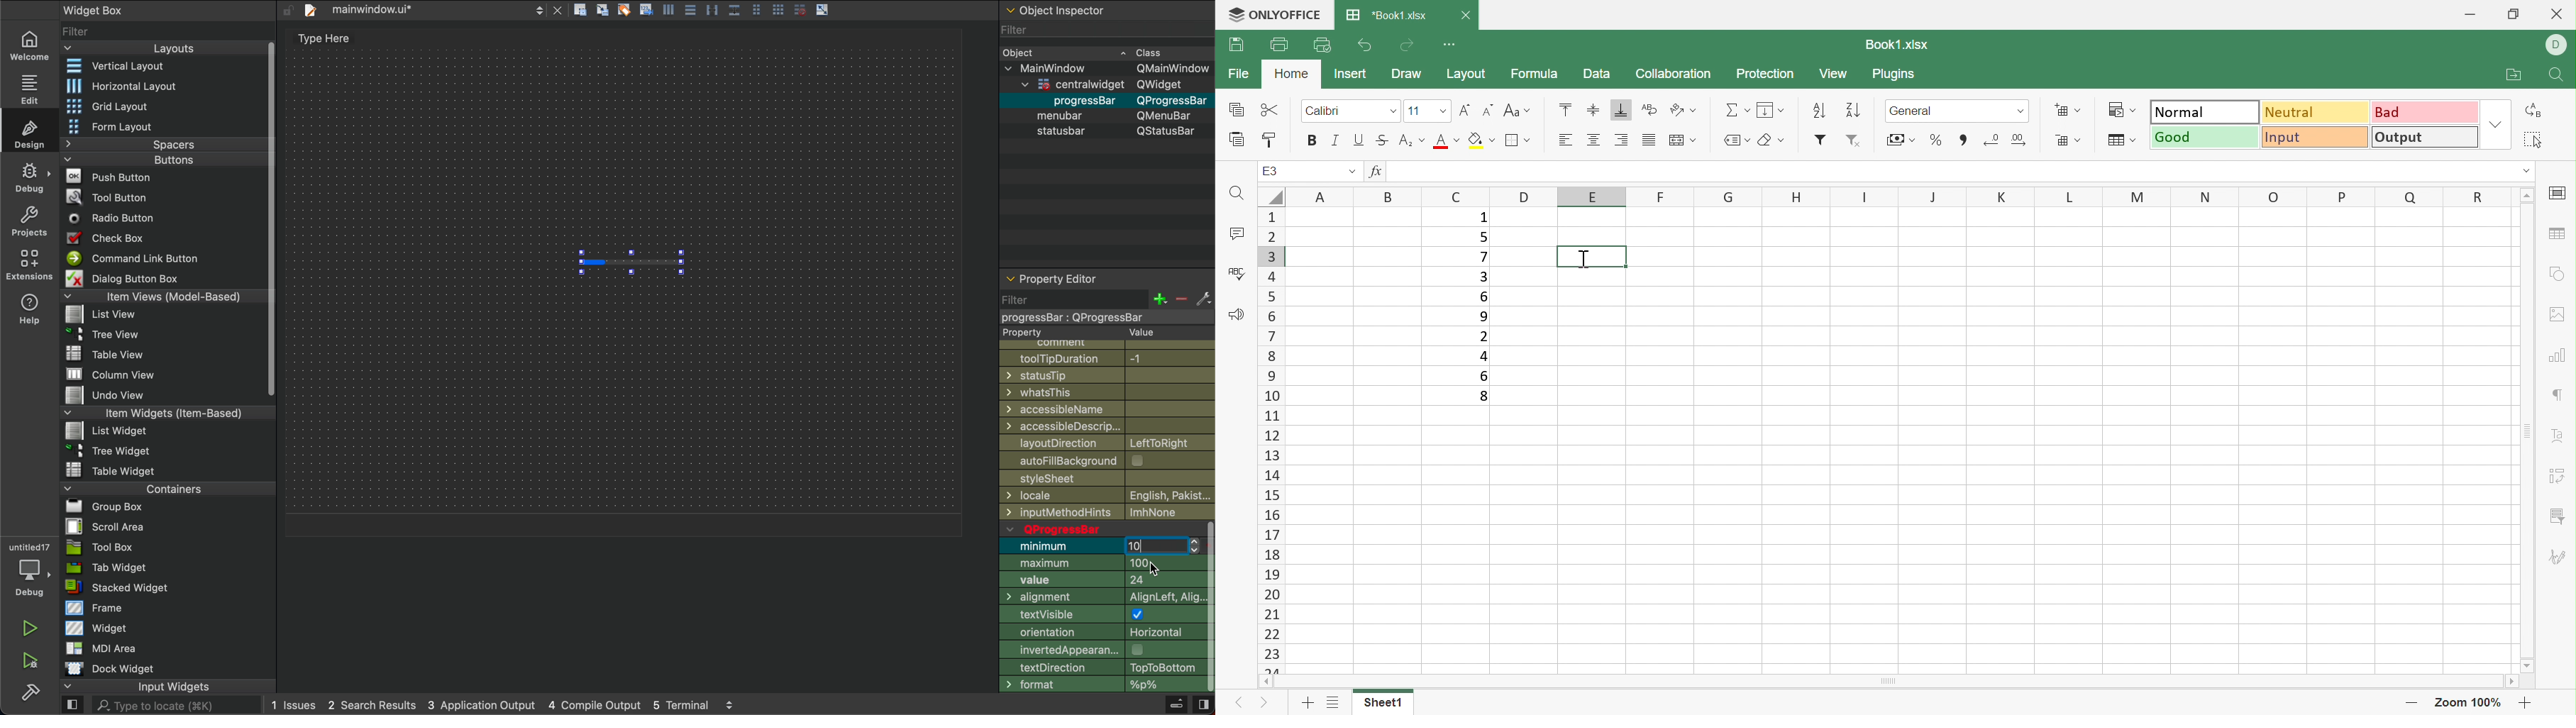  Describe the element at coordinates (111, 450) in the screenshot. I see `File` at that location.